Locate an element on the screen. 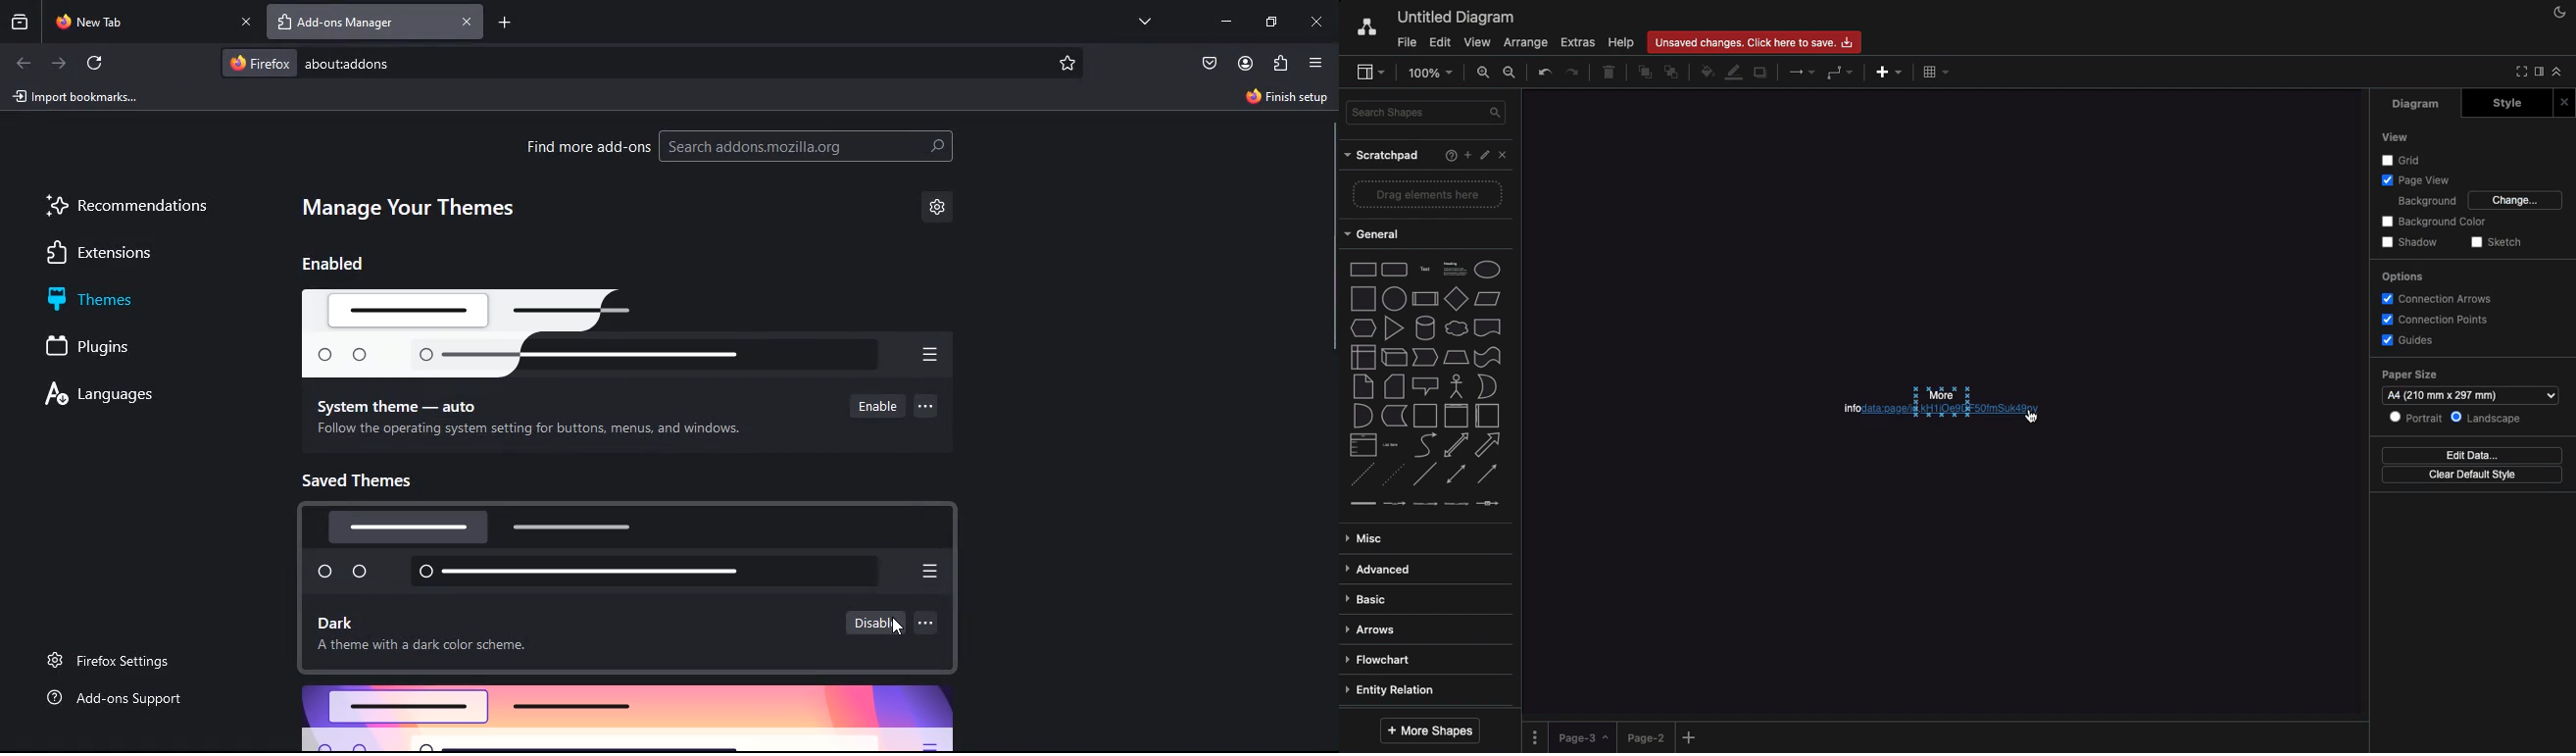  Diagram is located at coordinates (2410, 105).